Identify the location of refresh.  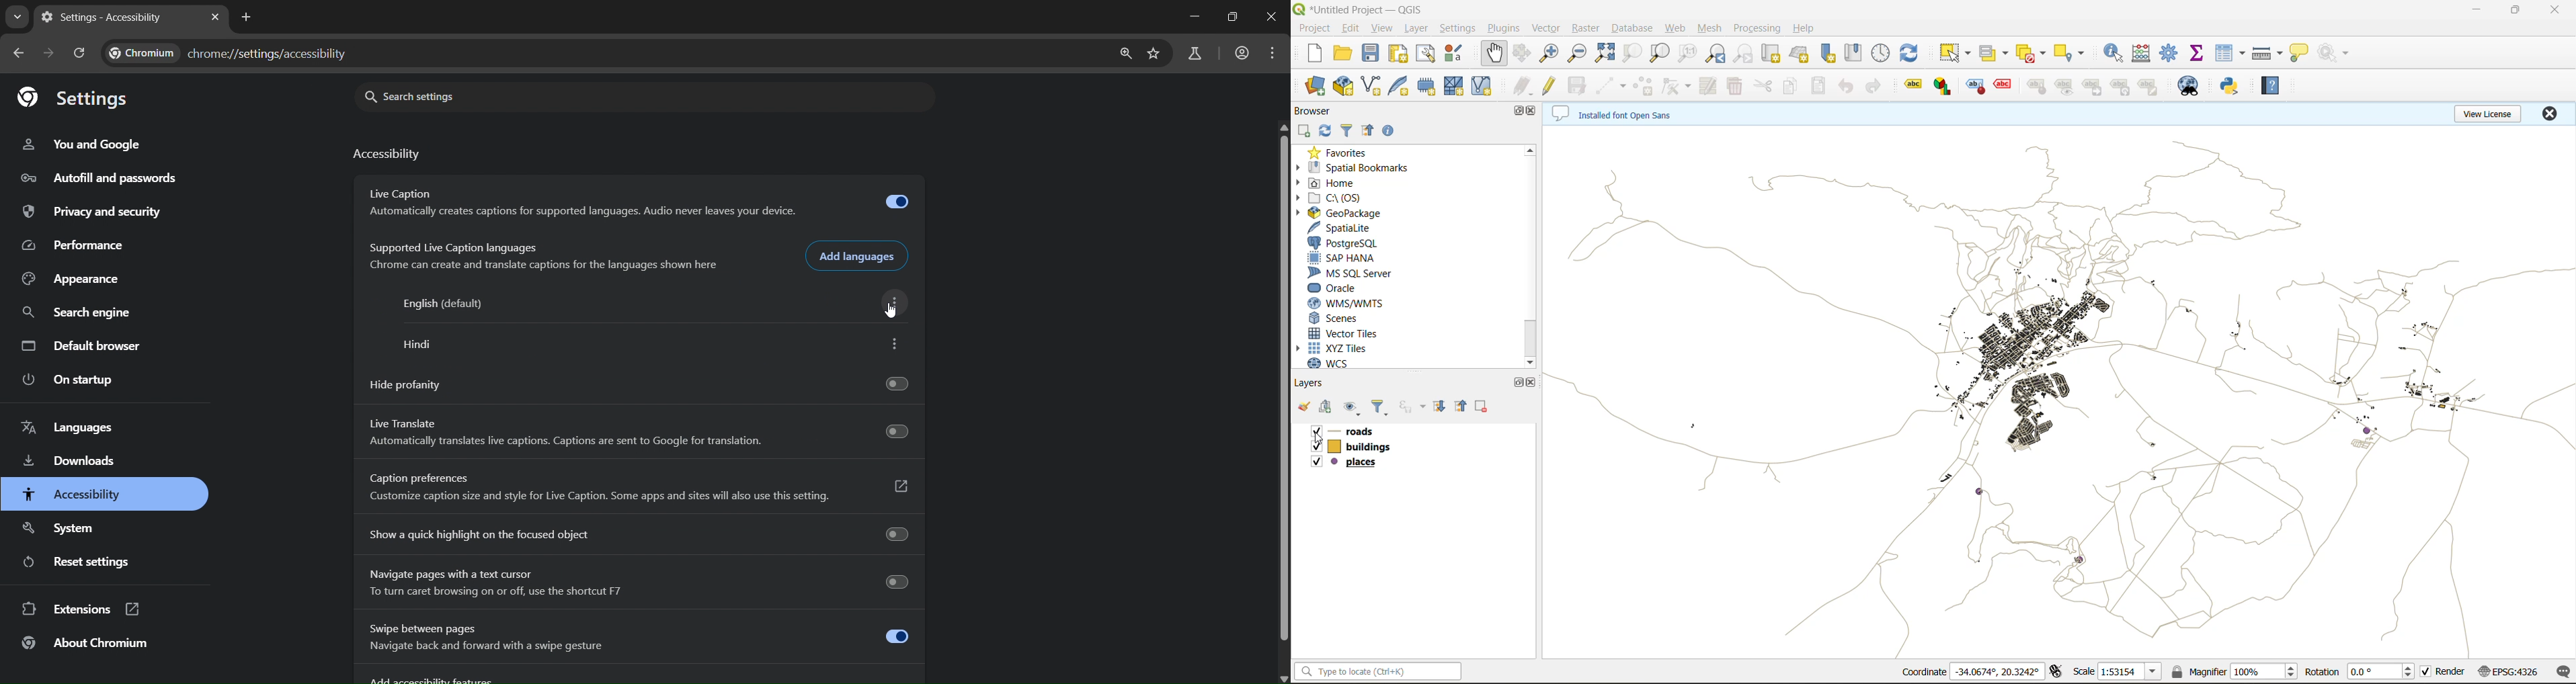
(1915, 56).